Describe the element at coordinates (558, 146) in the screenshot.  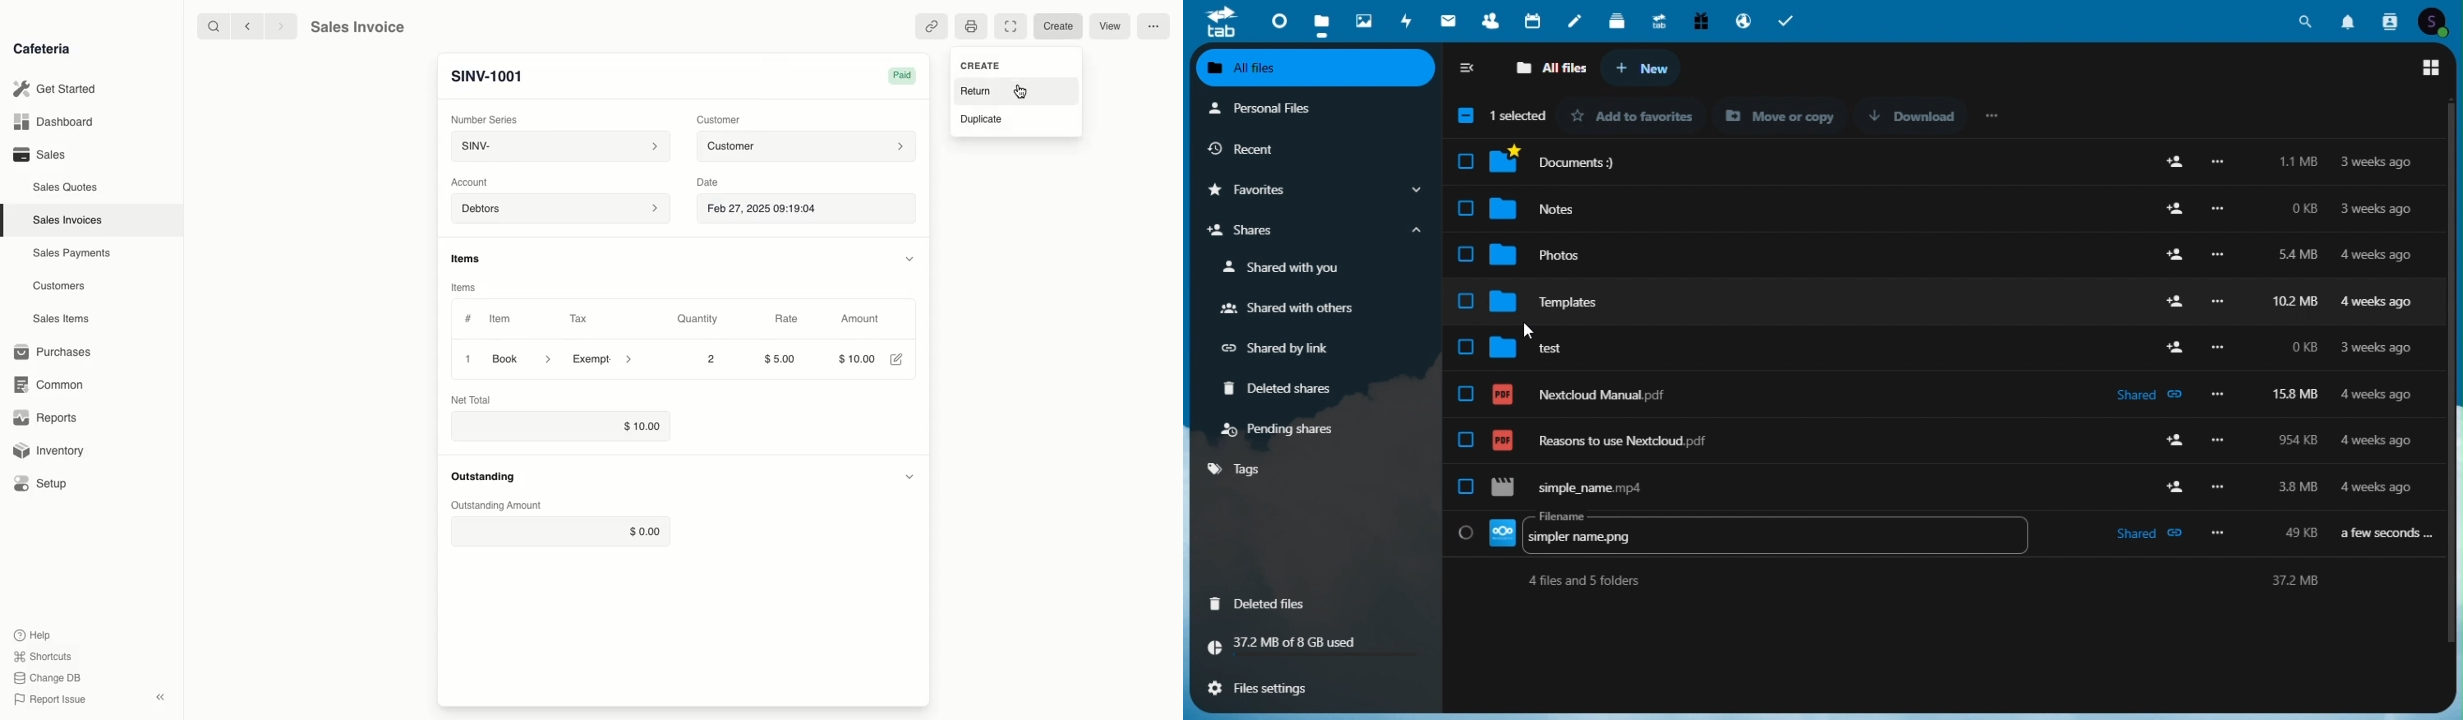
I see `SINV-` at that location.